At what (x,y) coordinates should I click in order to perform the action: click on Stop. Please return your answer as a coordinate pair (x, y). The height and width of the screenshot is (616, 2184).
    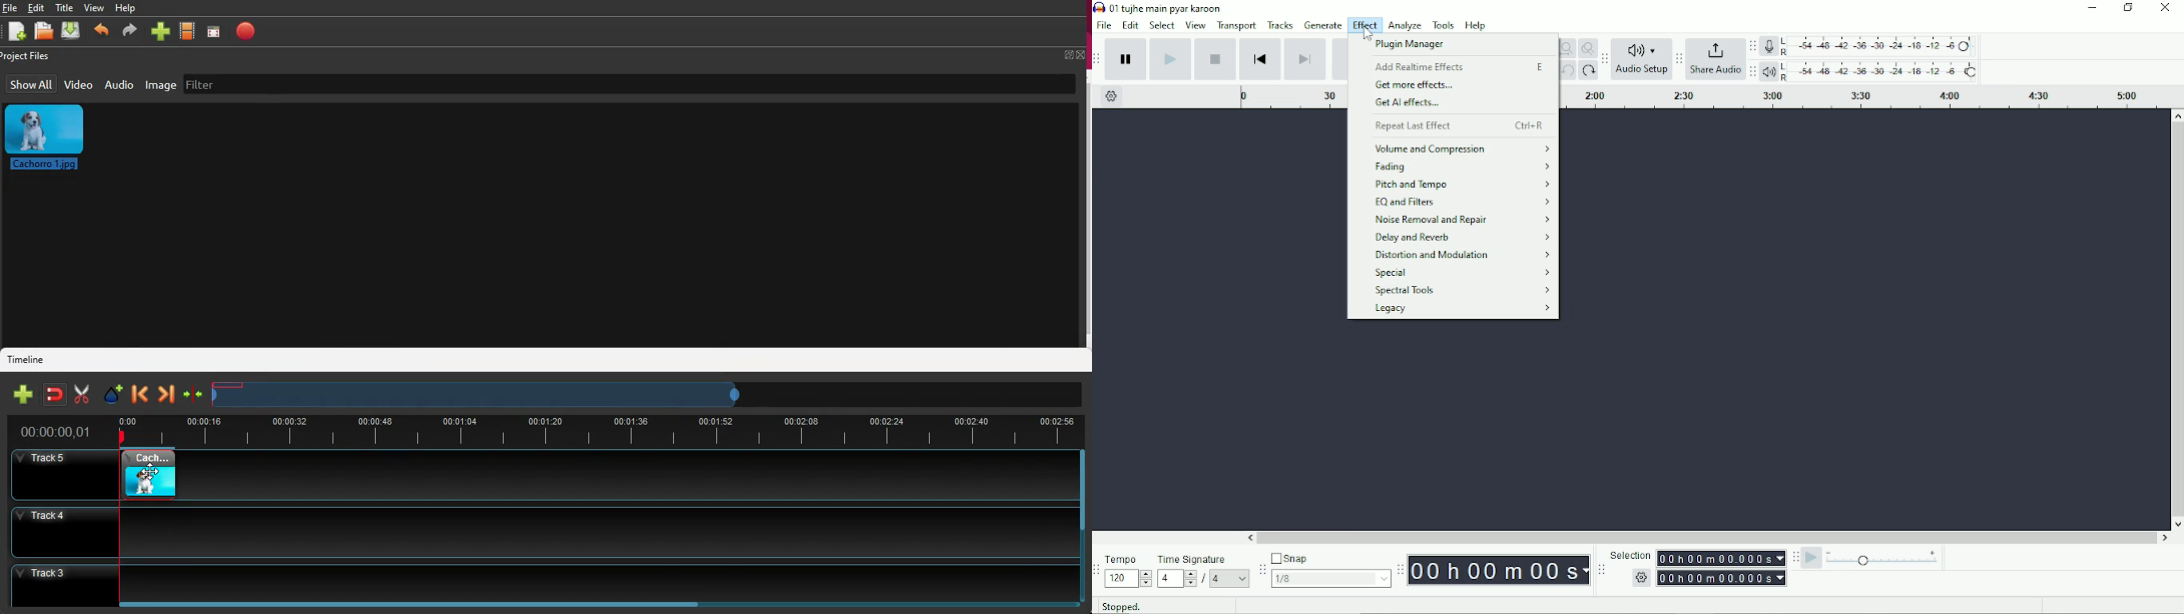
    Looking at the image, I should click on (1216, 60).